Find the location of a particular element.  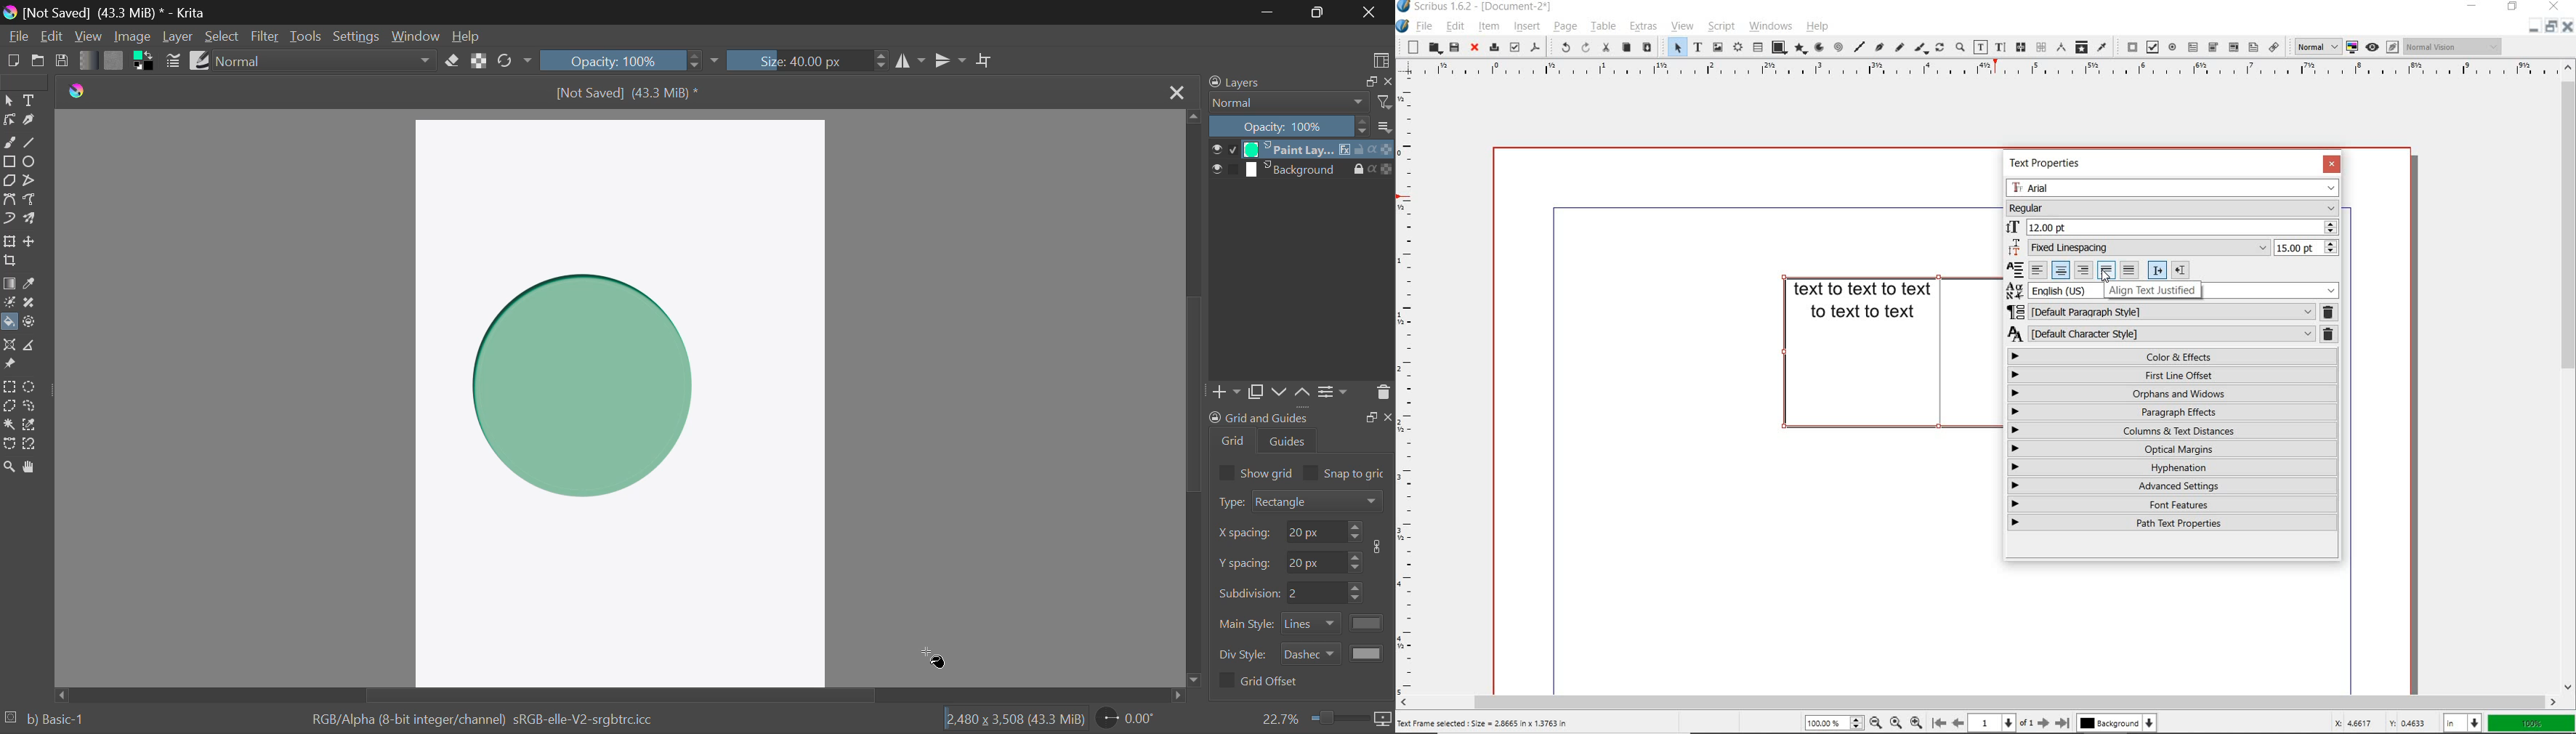

justify is located at coordinates (2106, 270).